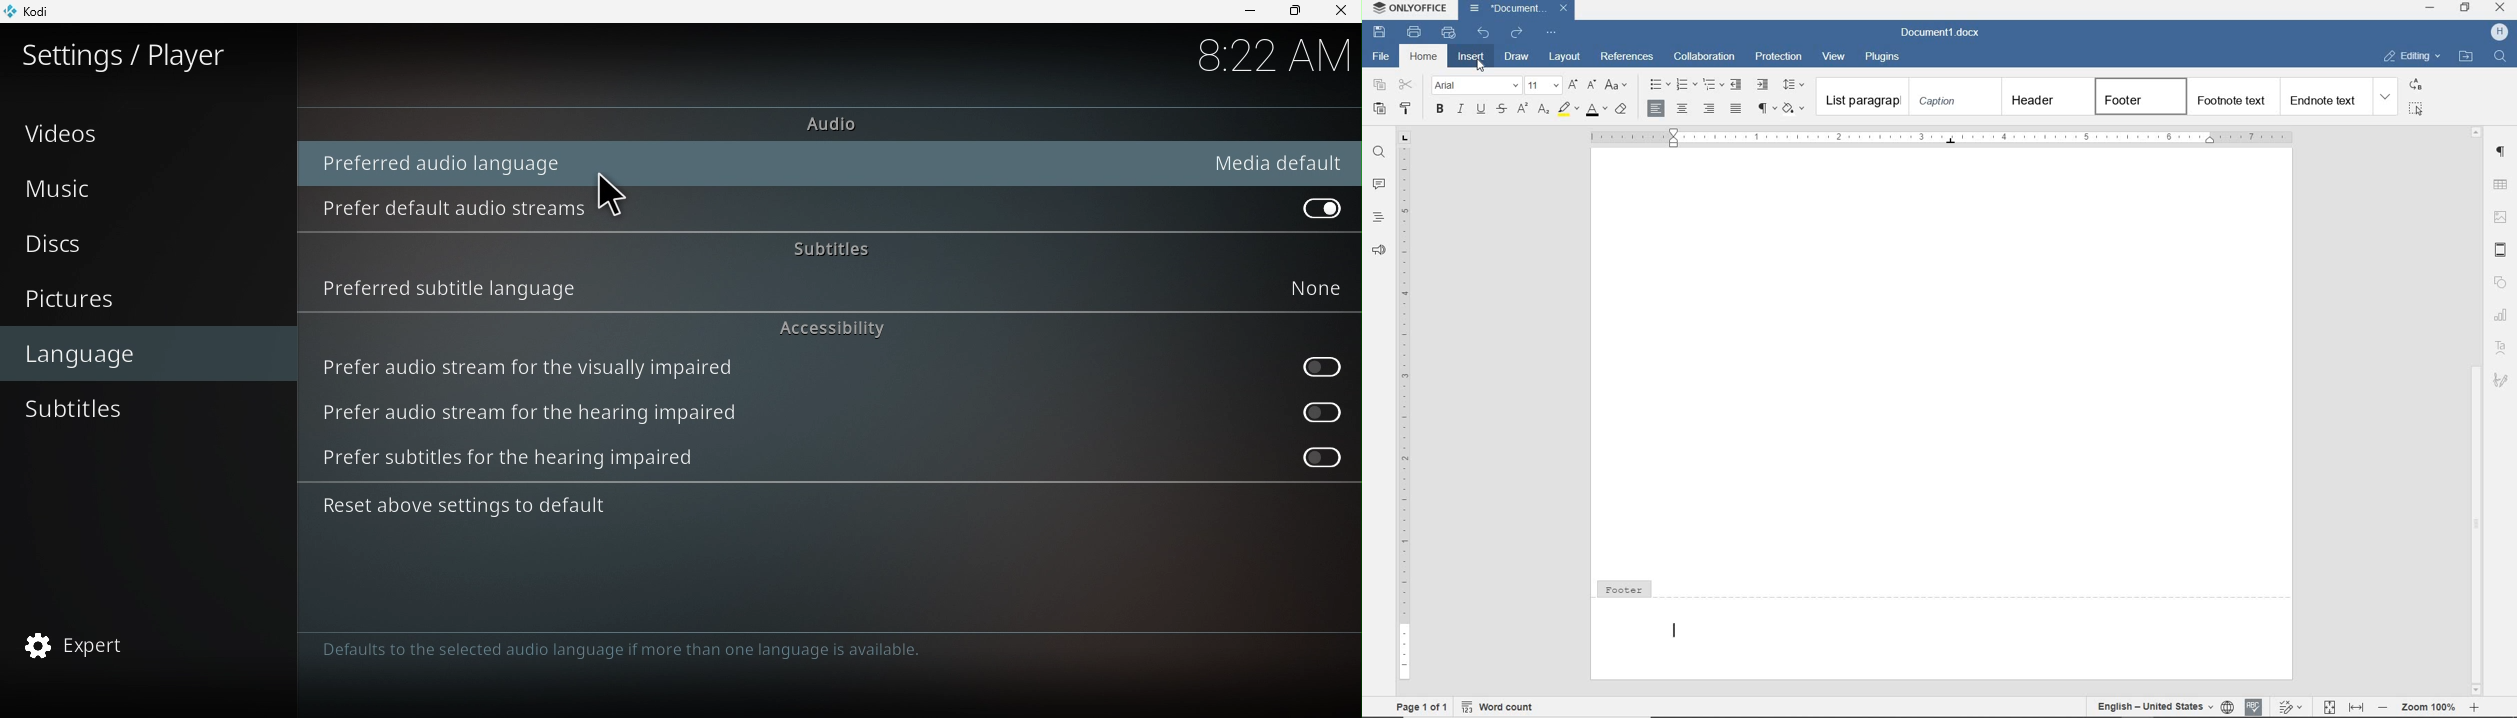  I want to click on headings, so click(1377, 217).